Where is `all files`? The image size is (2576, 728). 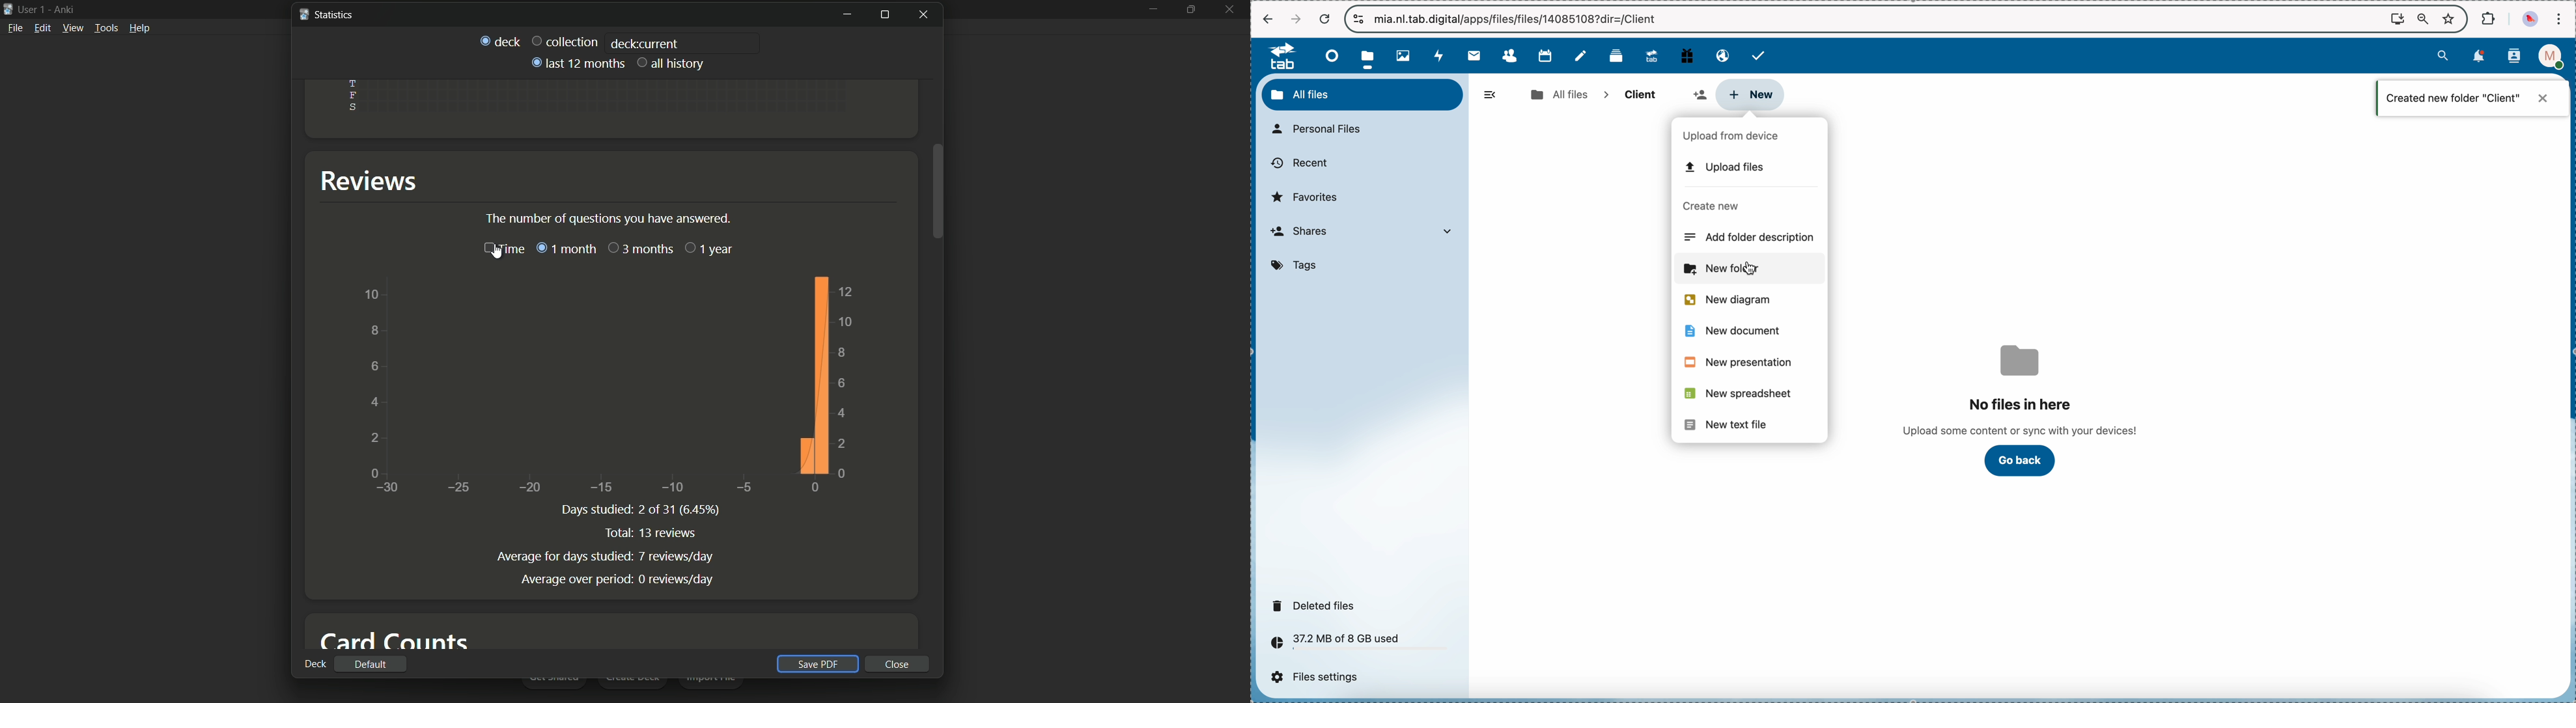 all files is located at coordinates (1362, 94).